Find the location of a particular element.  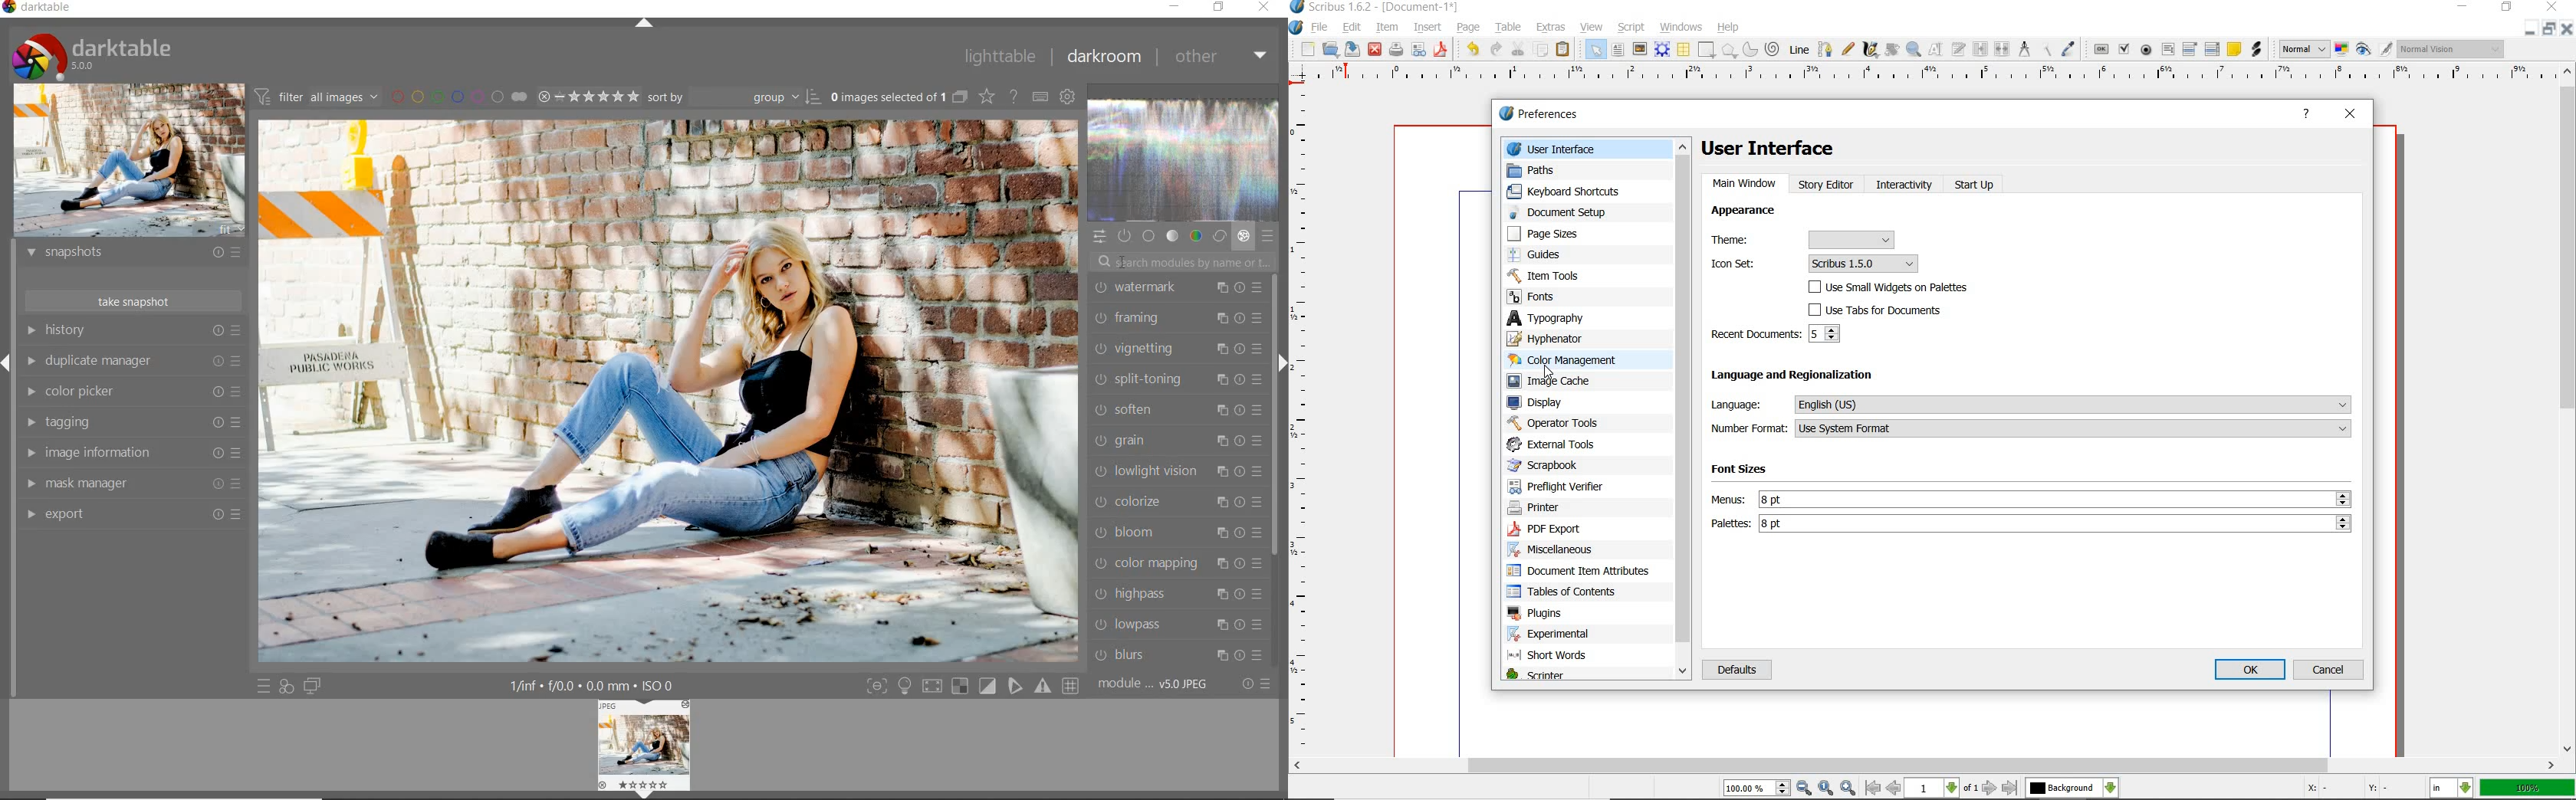

blurs is located at coordinates (1181, 654).